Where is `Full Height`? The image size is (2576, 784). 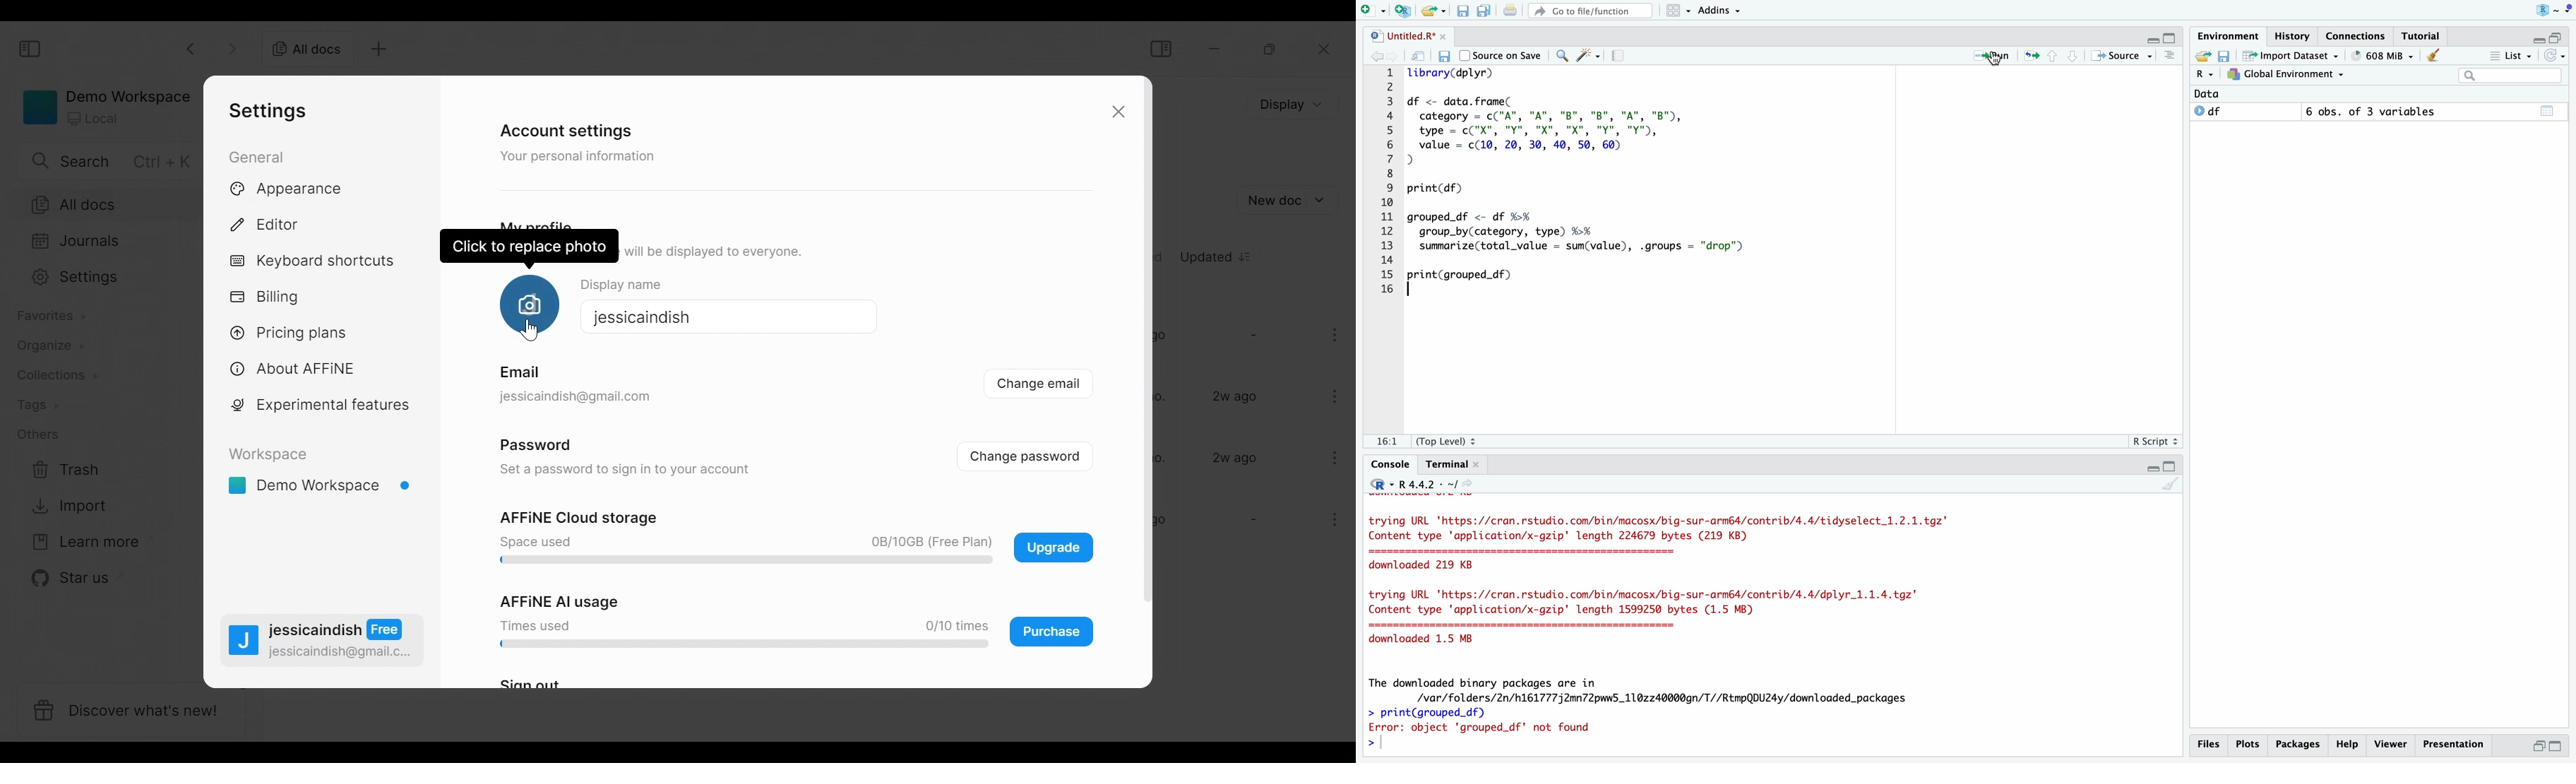 Full Height is located at coordinates (2171, 36).